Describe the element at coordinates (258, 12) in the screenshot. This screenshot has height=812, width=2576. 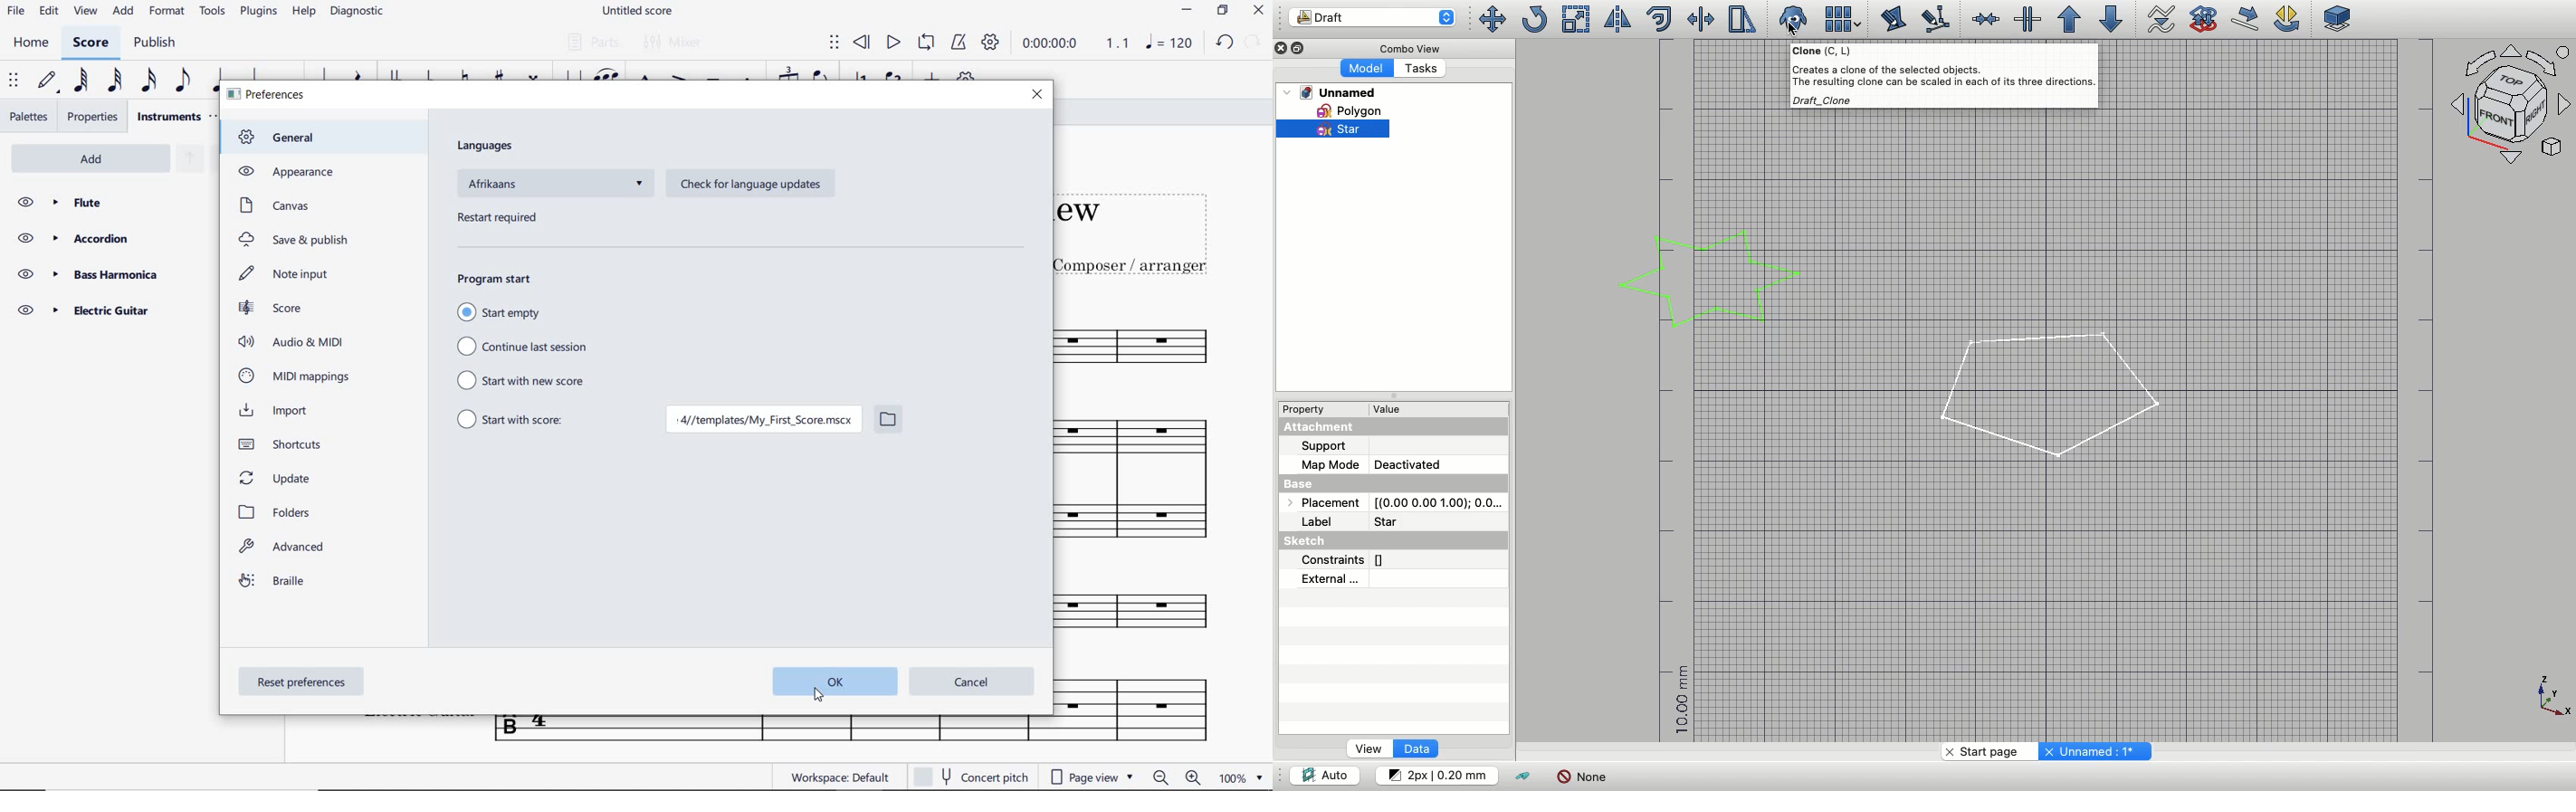
I see `plugins` at that location.